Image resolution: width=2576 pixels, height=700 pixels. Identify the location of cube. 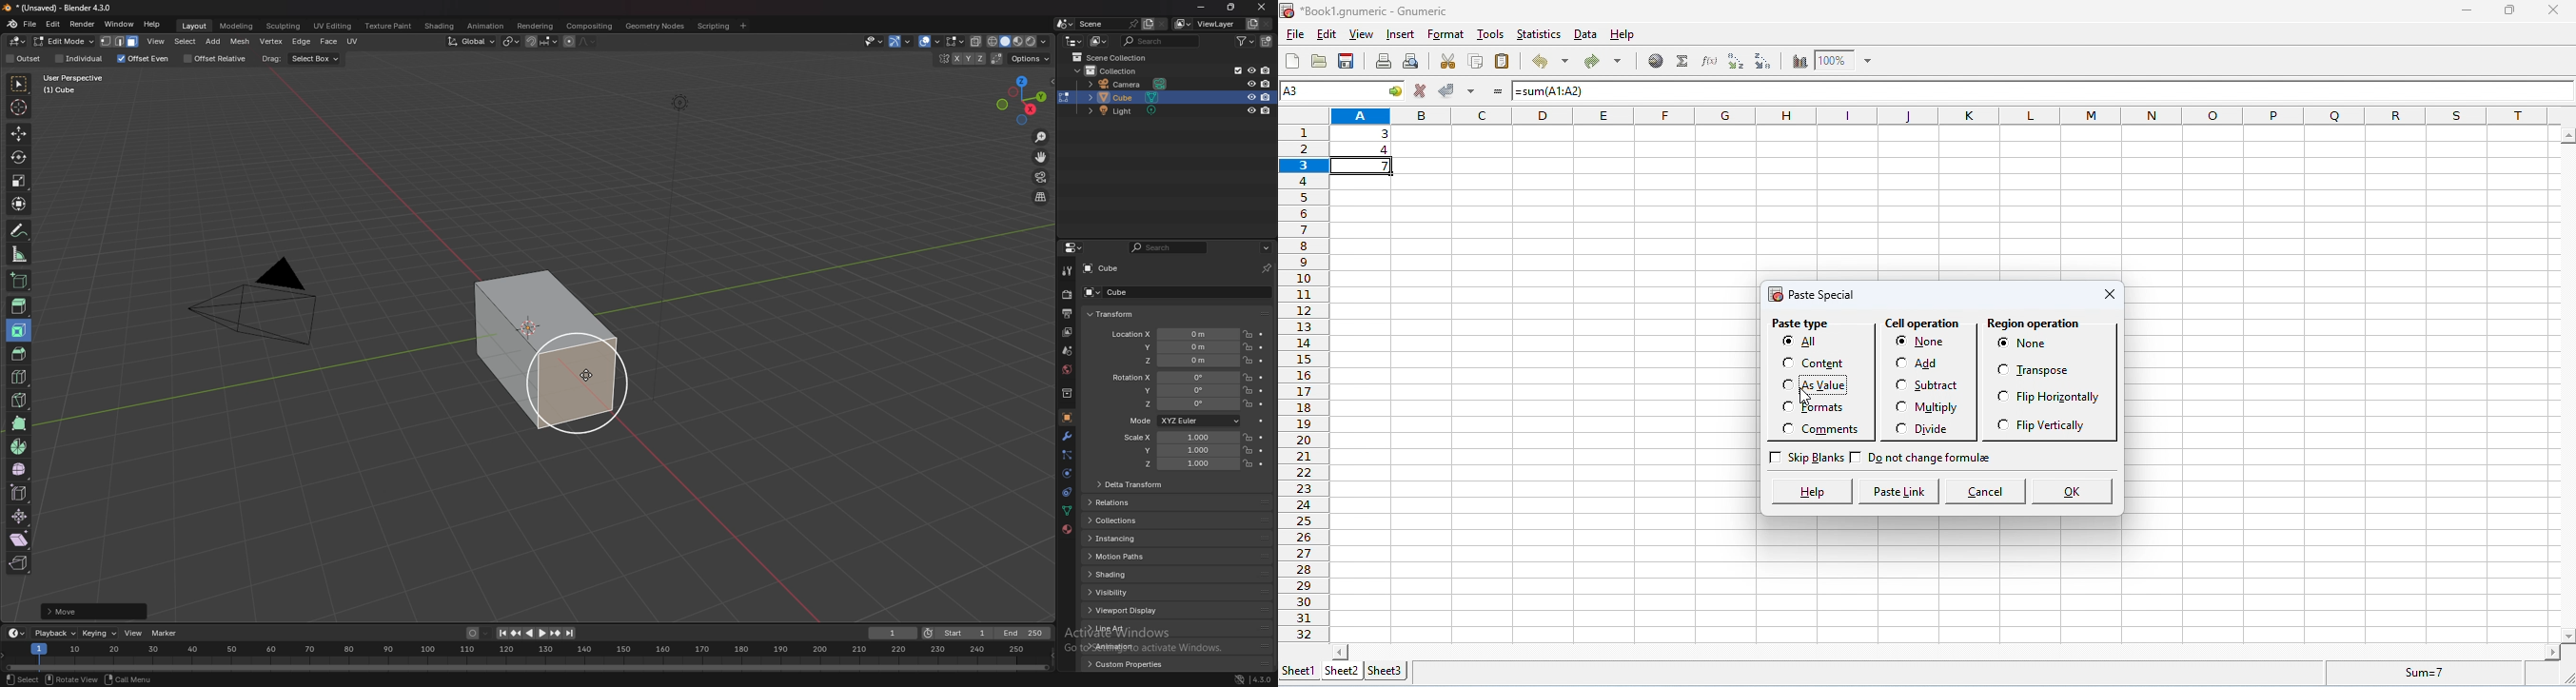
(1103, 268).